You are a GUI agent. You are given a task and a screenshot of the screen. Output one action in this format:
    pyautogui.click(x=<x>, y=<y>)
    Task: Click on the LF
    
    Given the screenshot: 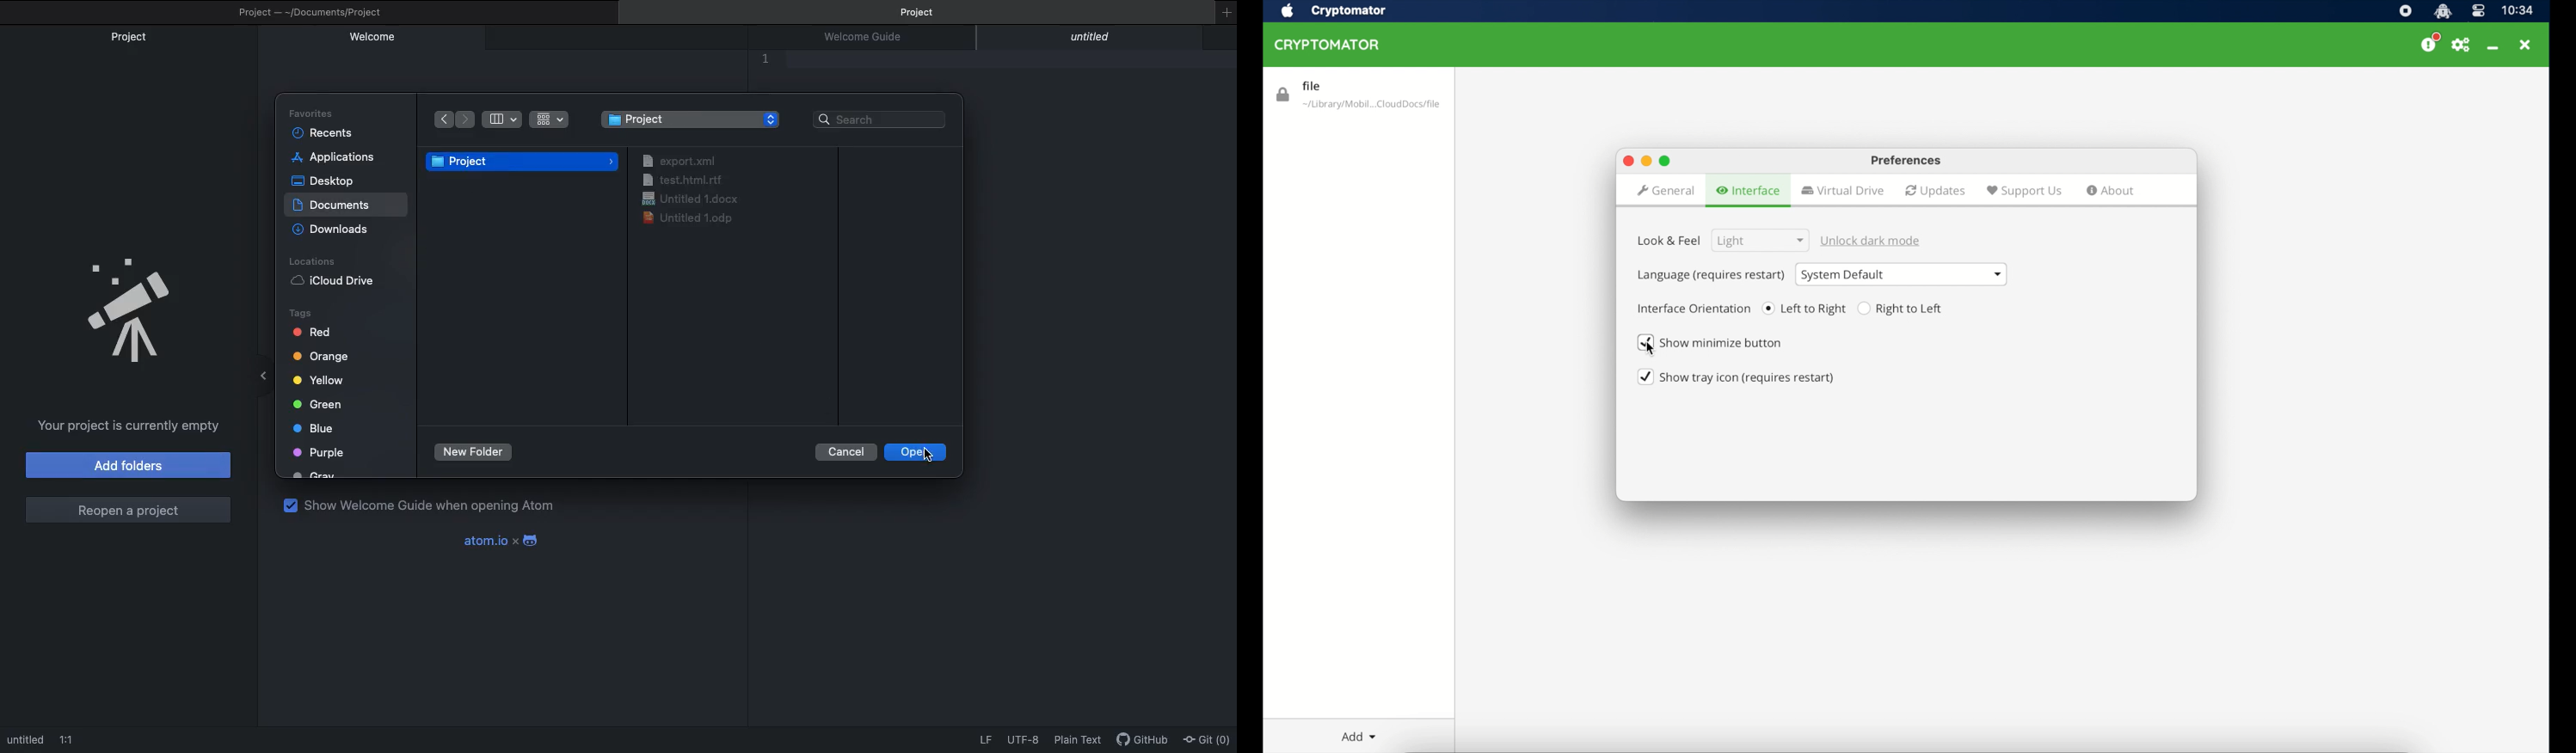 What is the action you would take?
    pyautogui.click(x=987, y=737)
    